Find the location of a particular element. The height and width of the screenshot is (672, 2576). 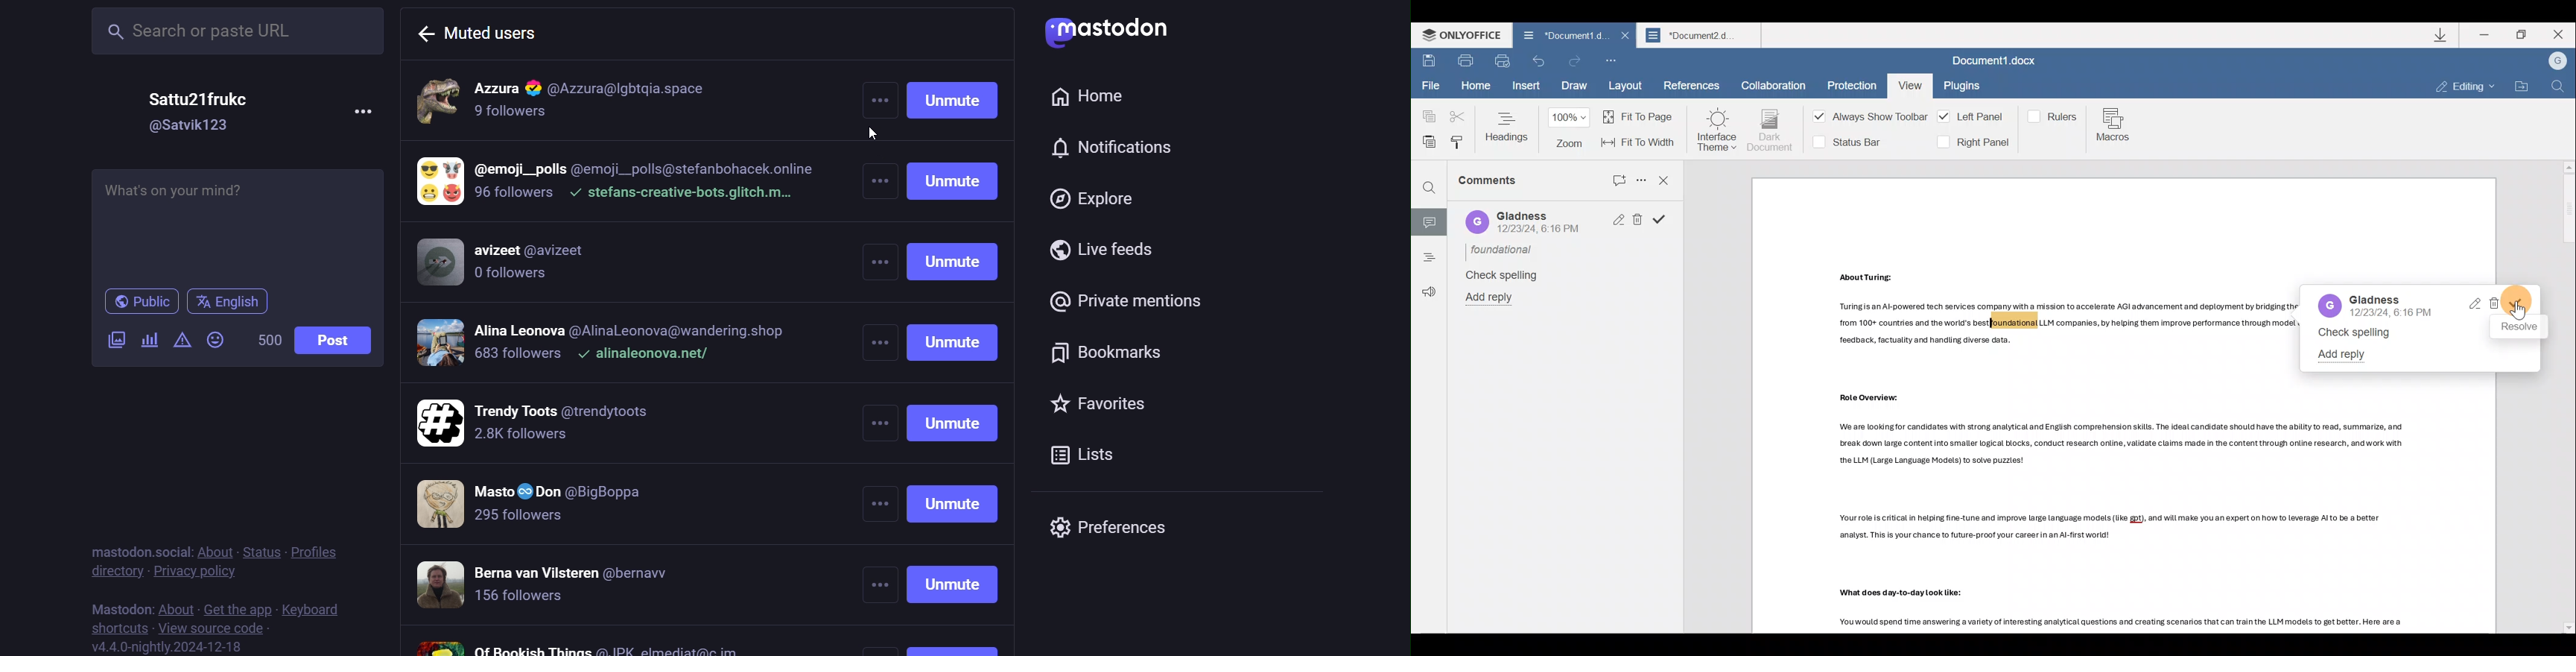

Paste is located at coordinates (1425, 140).